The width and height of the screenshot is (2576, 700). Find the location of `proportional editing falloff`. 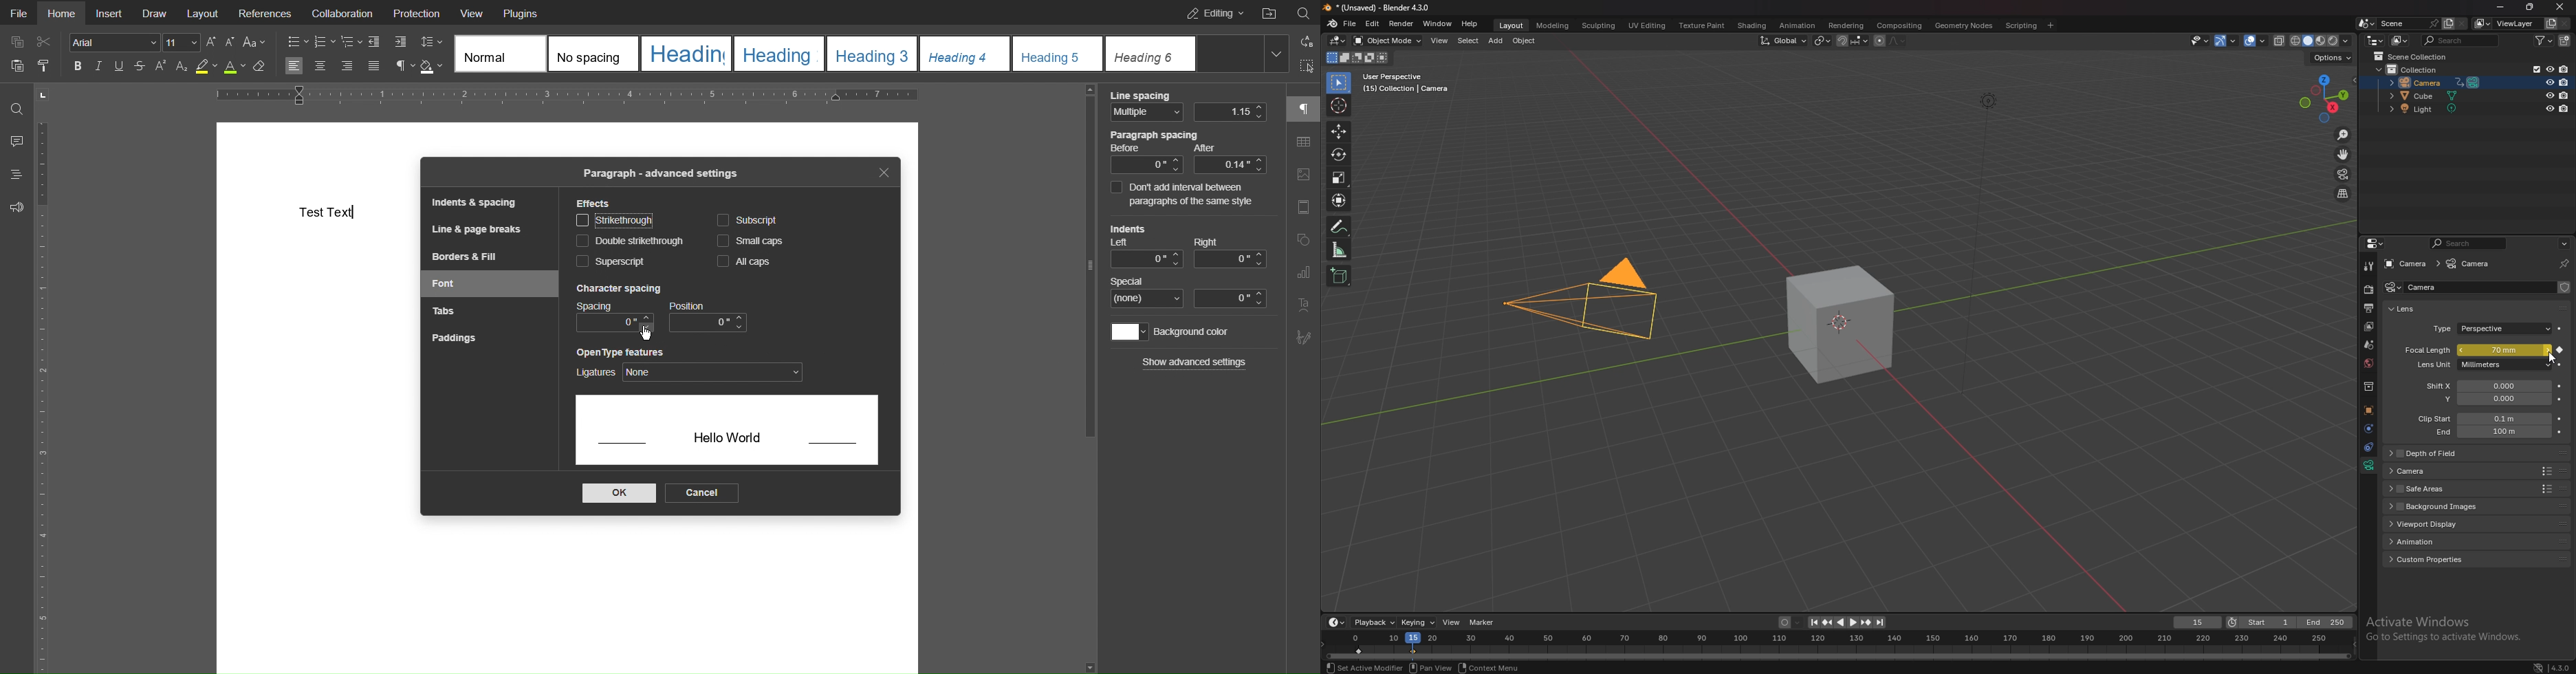

proportional editing falloff is located at coordinates (1899, 40).